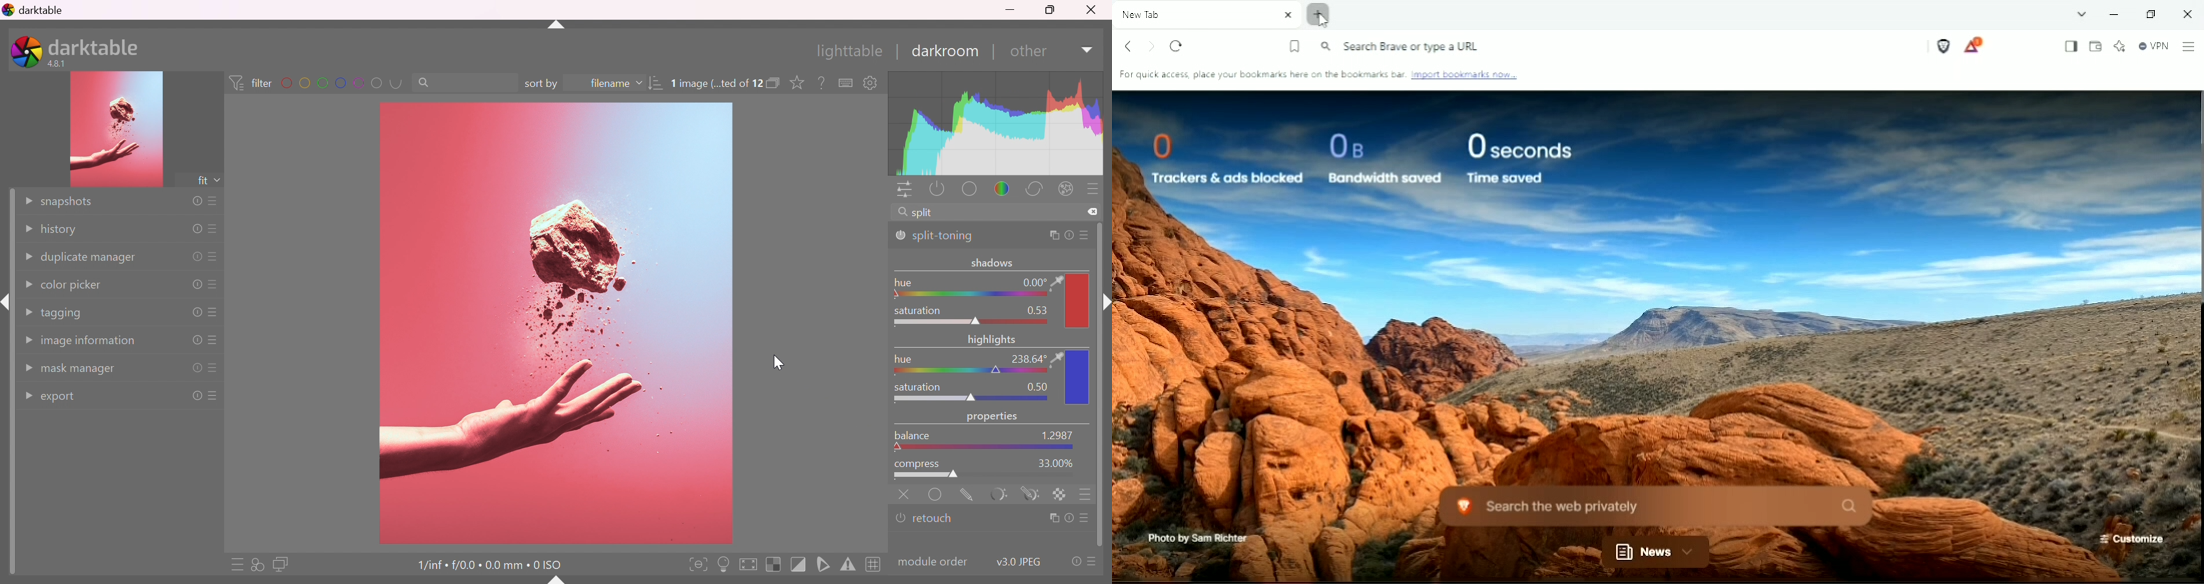 The height and width of the screenshot is (588, 2212). I want to click on toggle softproofing, so click(824, 564).